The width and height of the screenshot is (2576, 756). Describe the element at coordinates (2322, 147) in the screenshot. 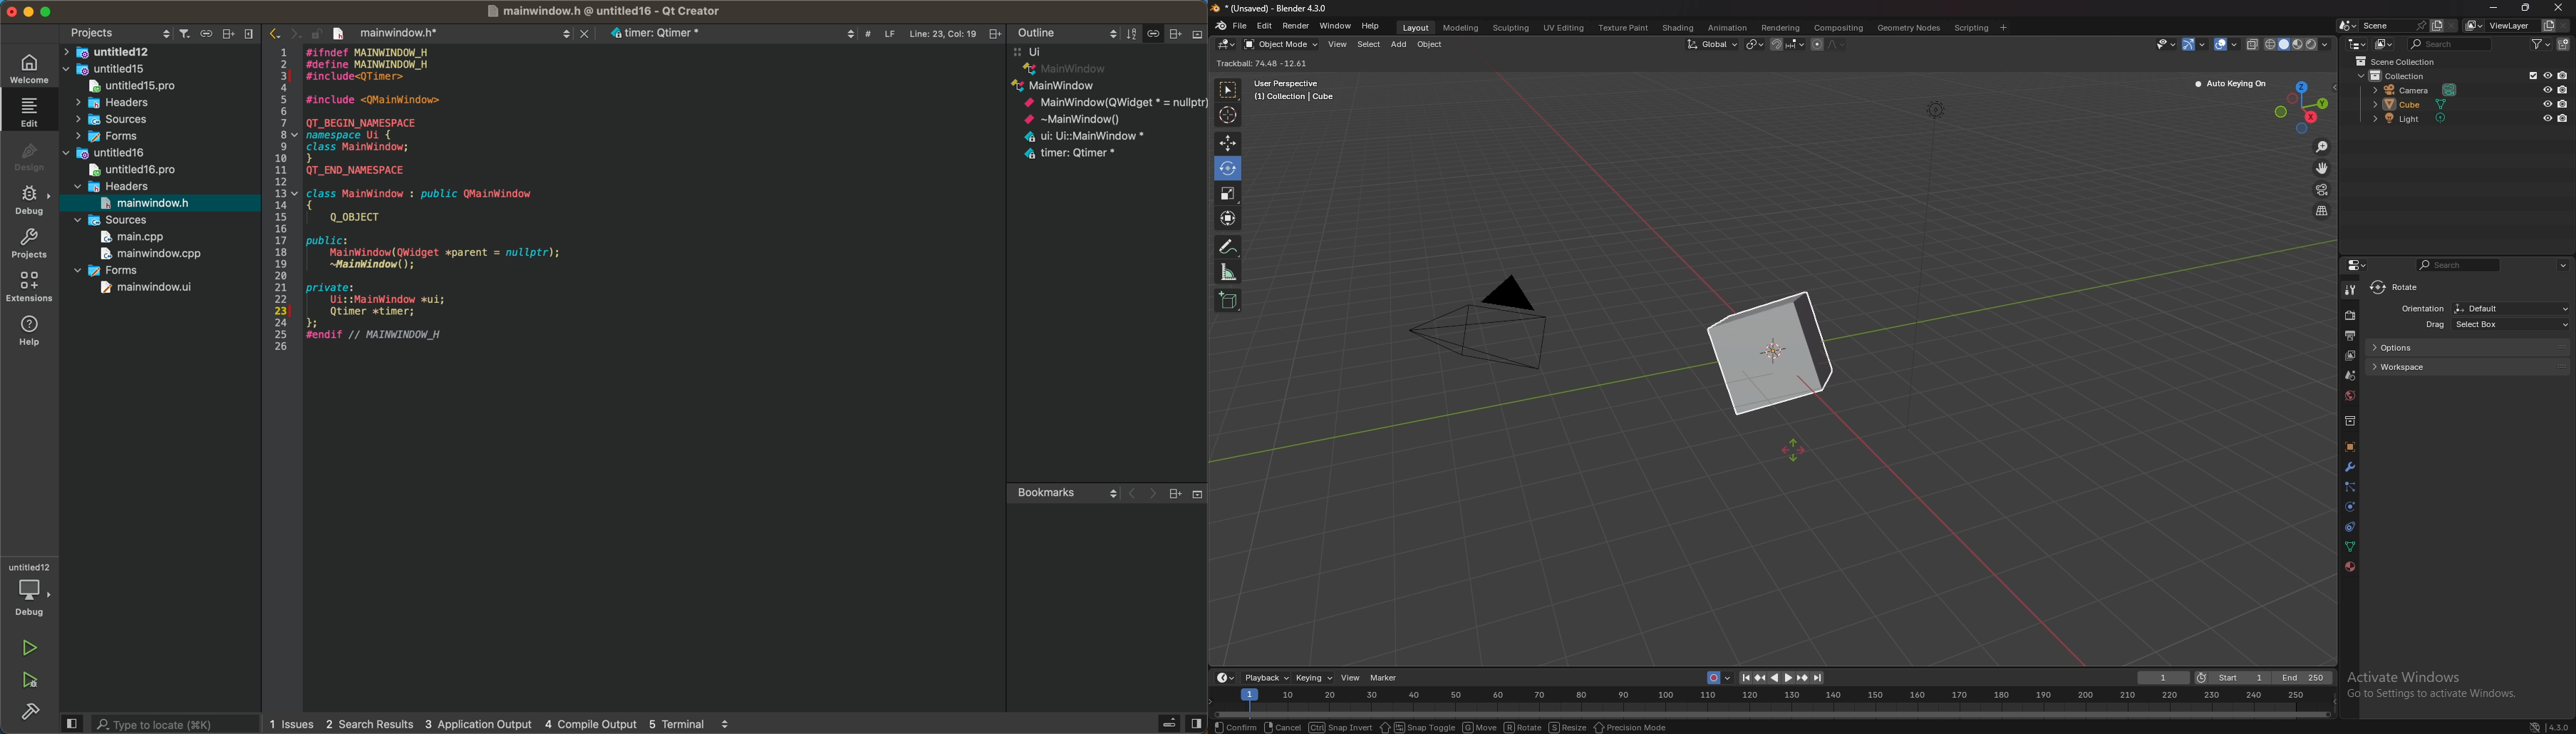

I see `zoom` at that location.